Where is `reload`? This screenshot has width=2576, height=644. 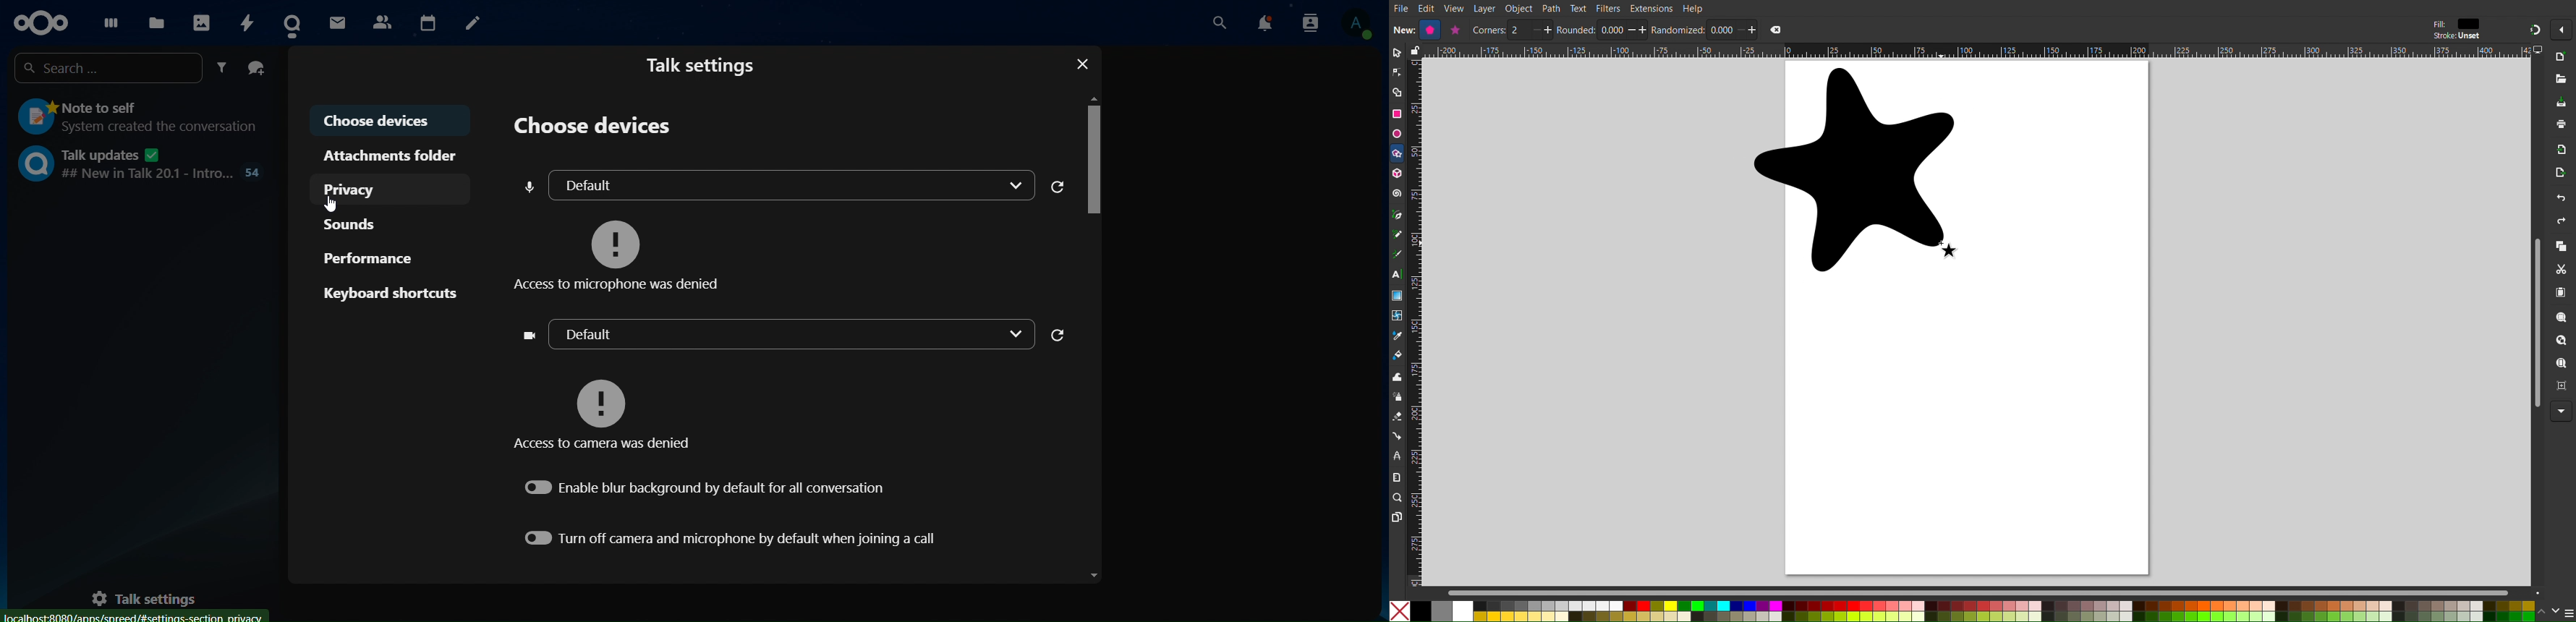
reload is located at coordinates (1056, 336).